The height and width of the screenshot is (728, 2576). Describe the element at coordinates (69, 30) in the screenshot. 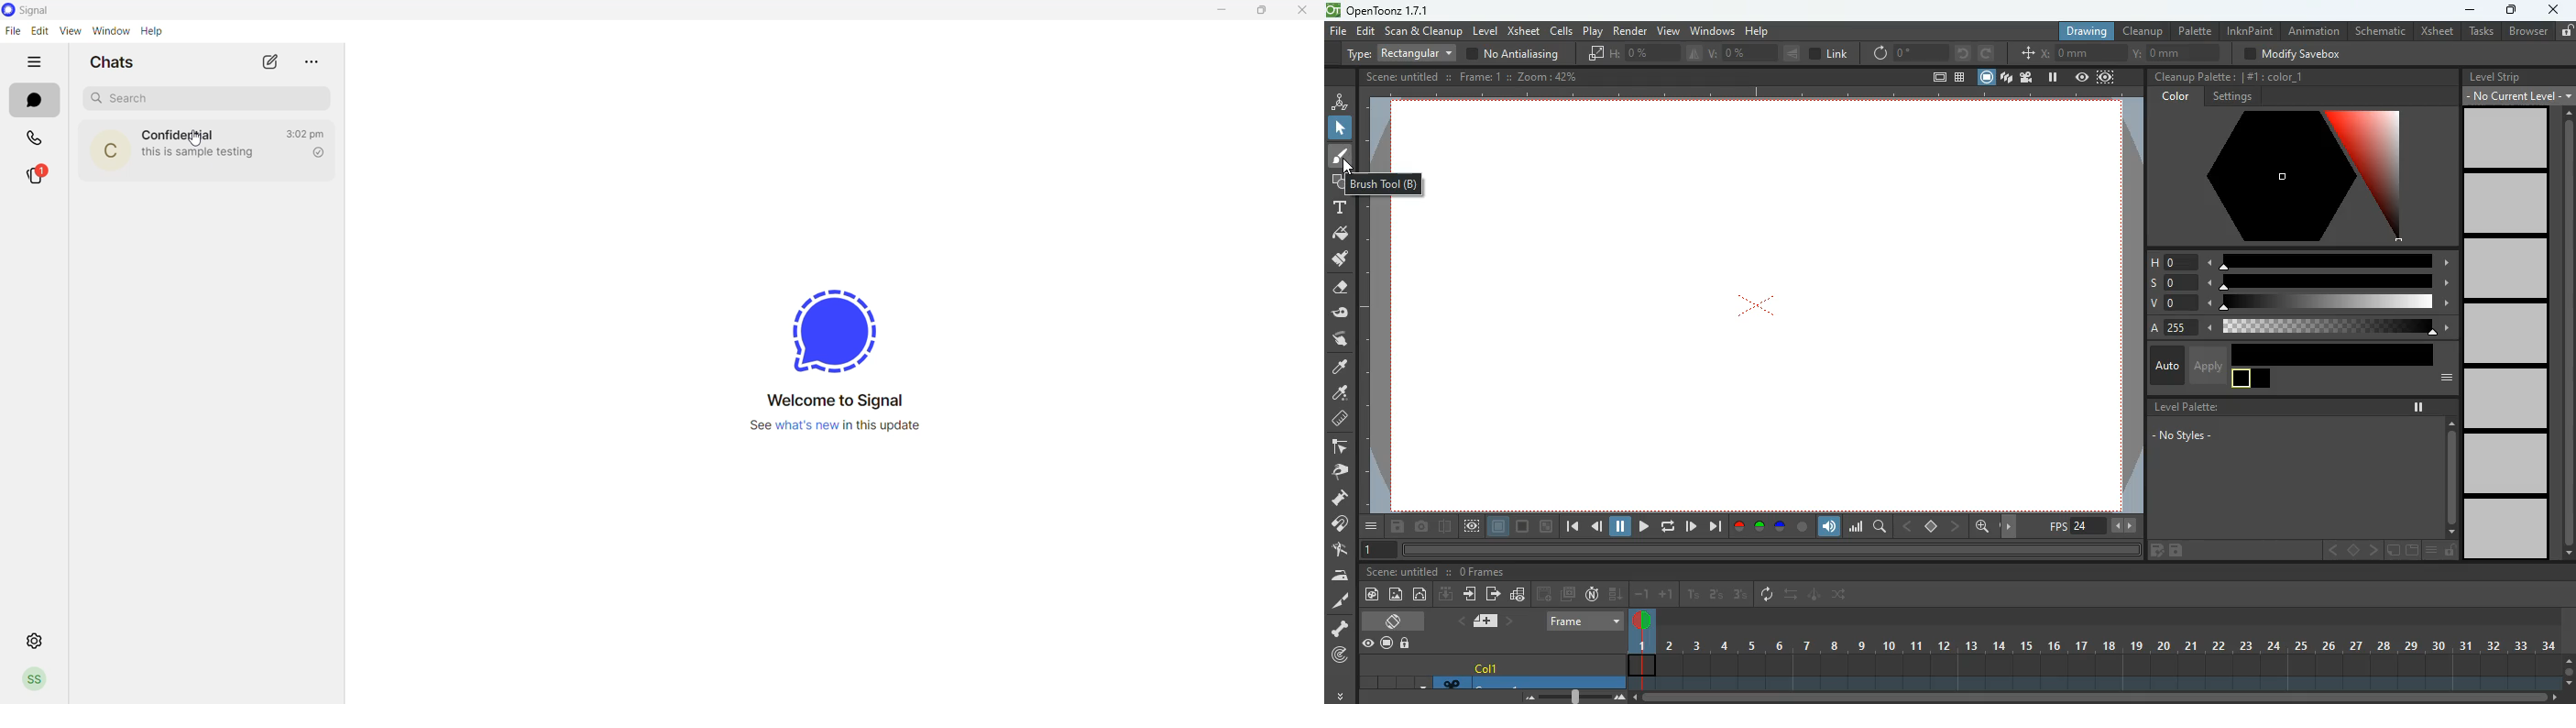

I see `view` at that location.